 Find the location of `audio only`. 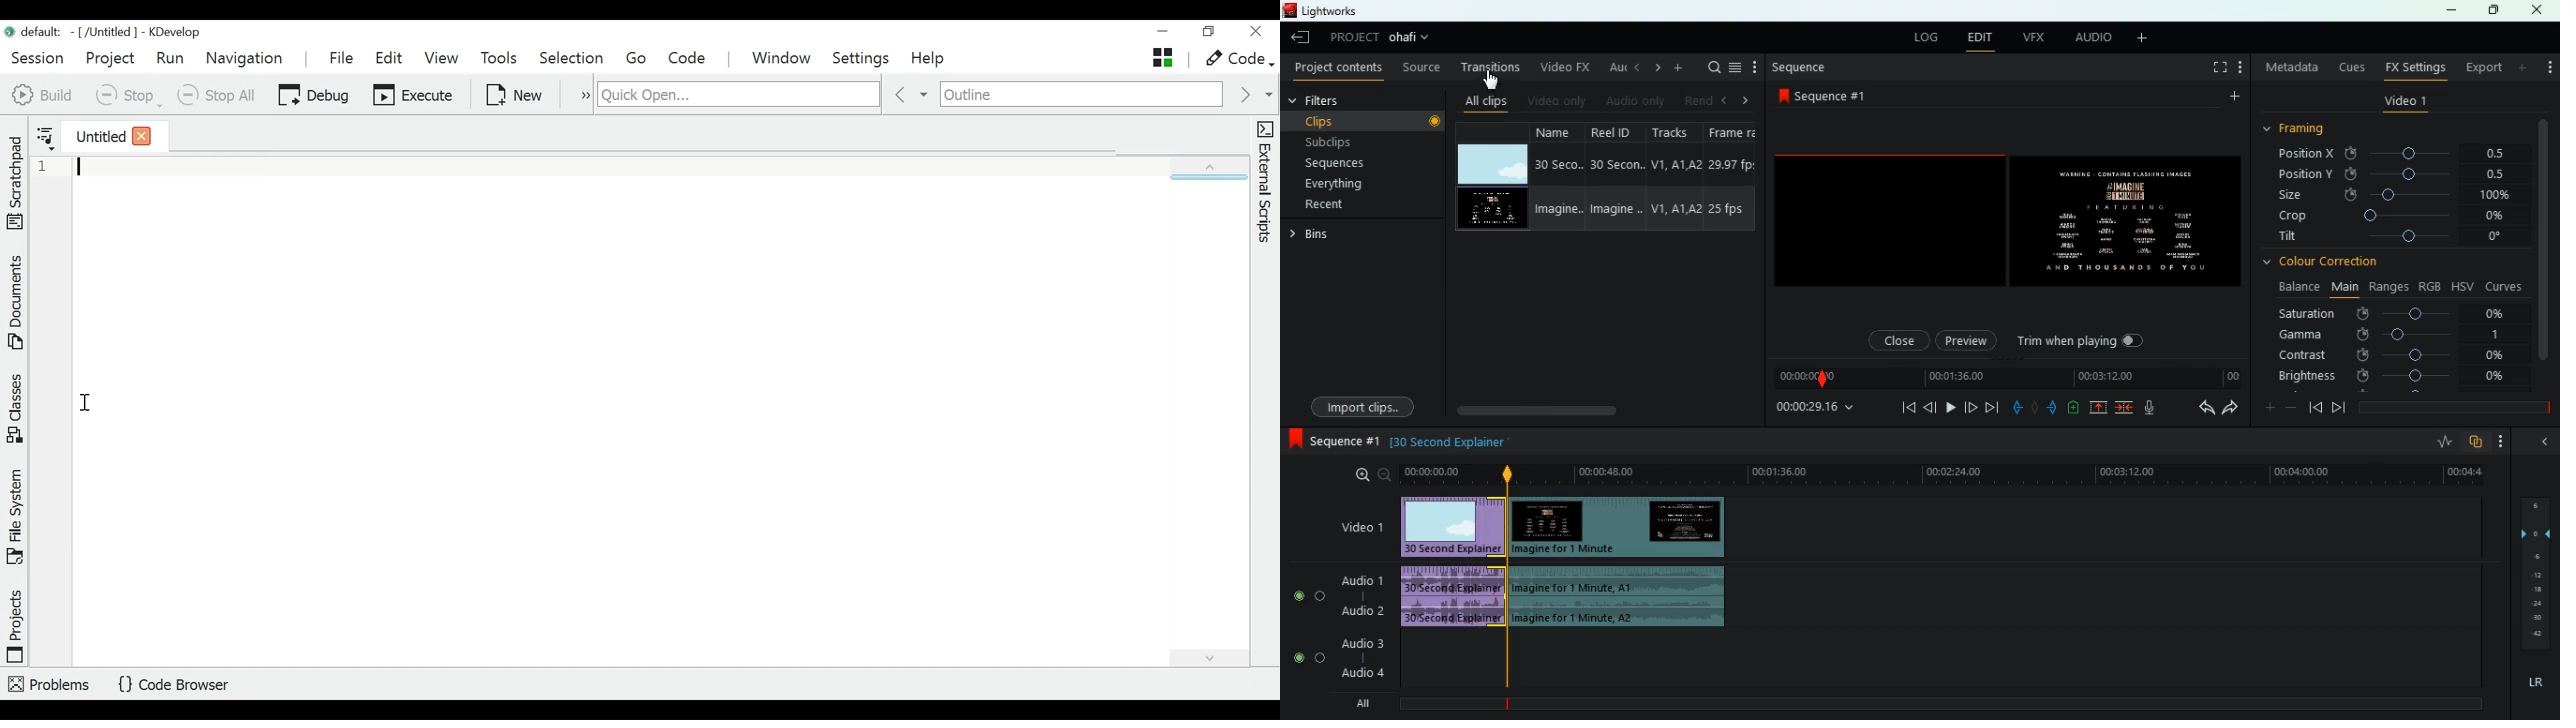

audio only is located at coordinates (1634, 102).